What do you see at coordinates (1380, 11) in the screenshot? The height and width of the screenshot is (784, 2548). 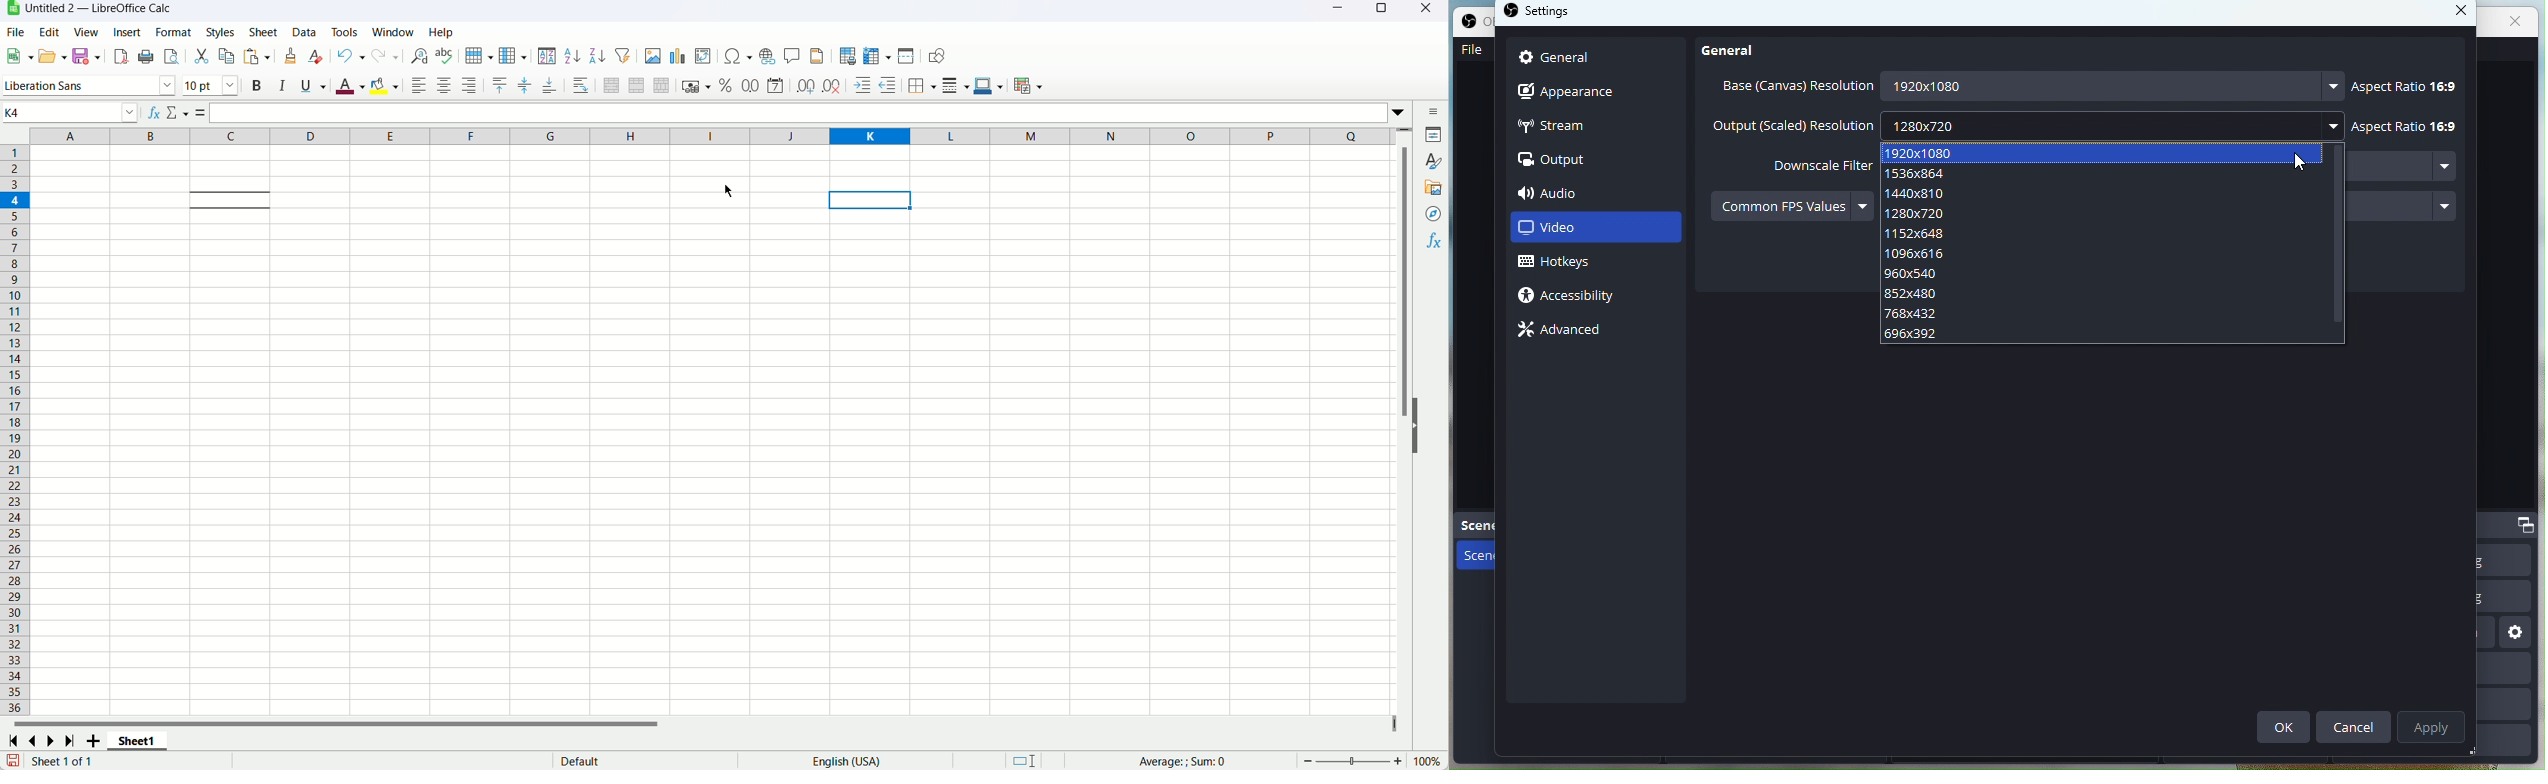 I see `Maximize` at bounding box center [1380, 11].